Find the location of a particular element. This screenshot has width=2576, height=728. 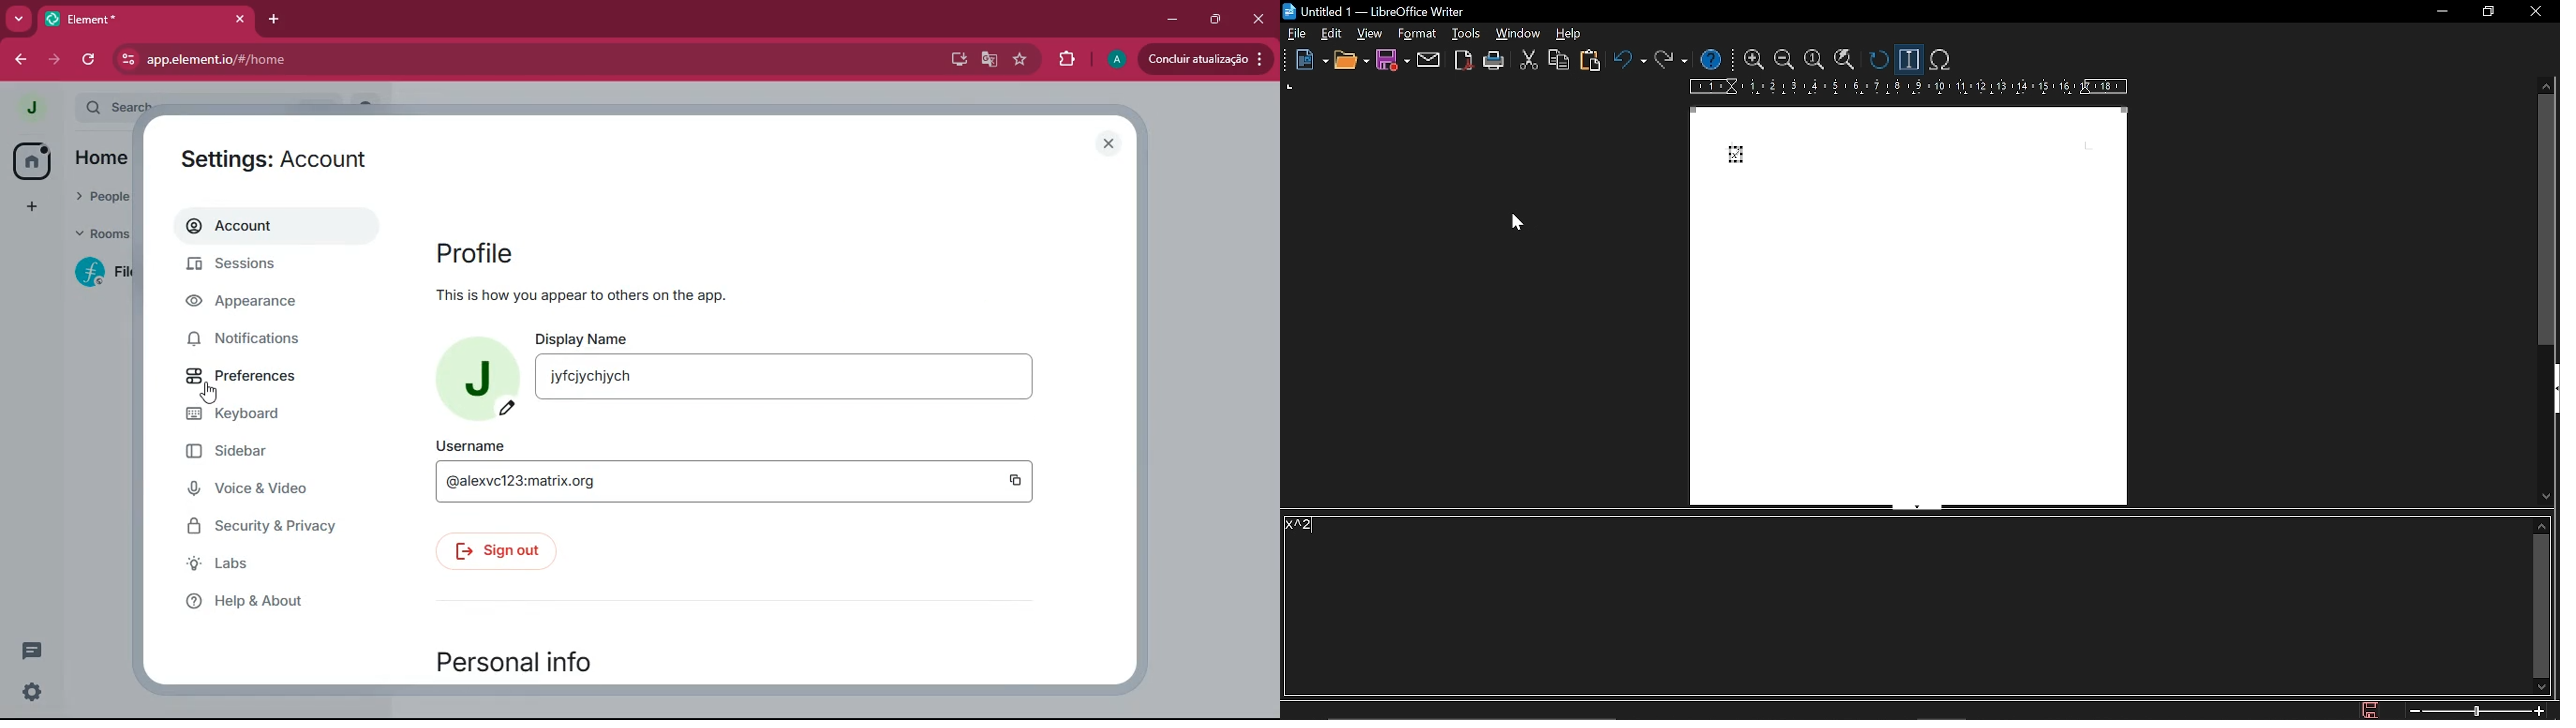

search is located at coordinates (122, 104).